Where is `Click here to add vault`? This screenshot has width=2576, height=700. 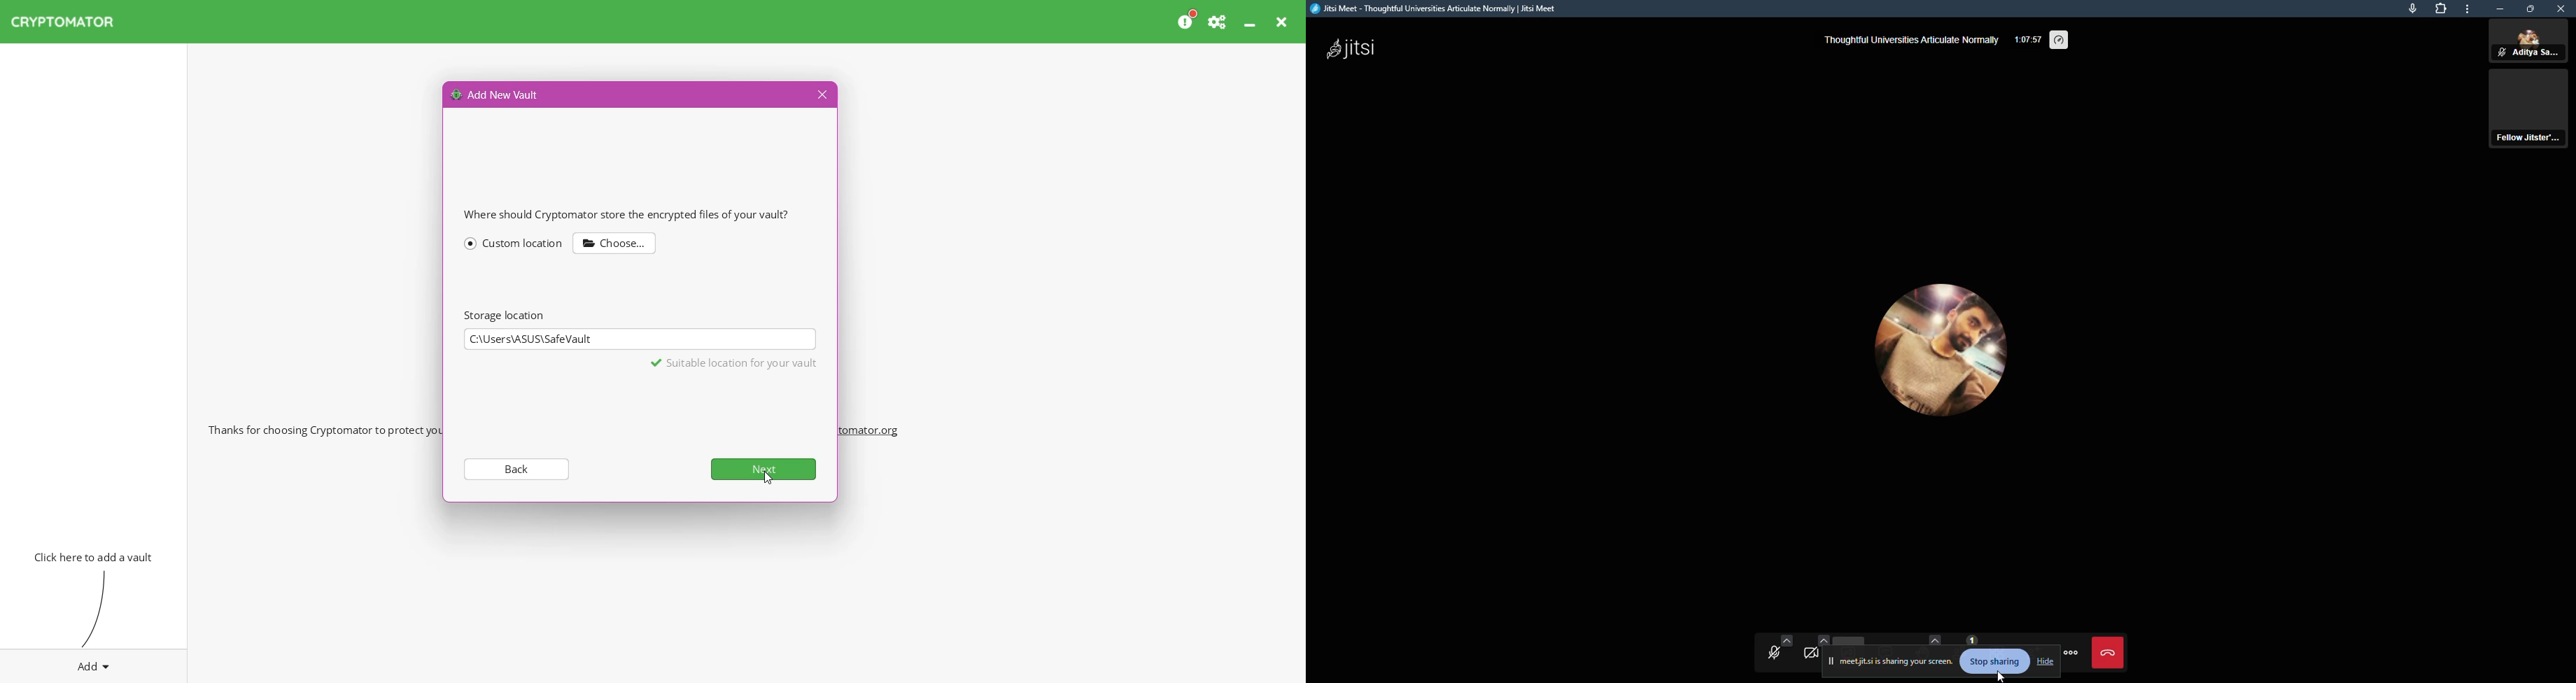 Click here to add vault is located at coordinates (90, 556).